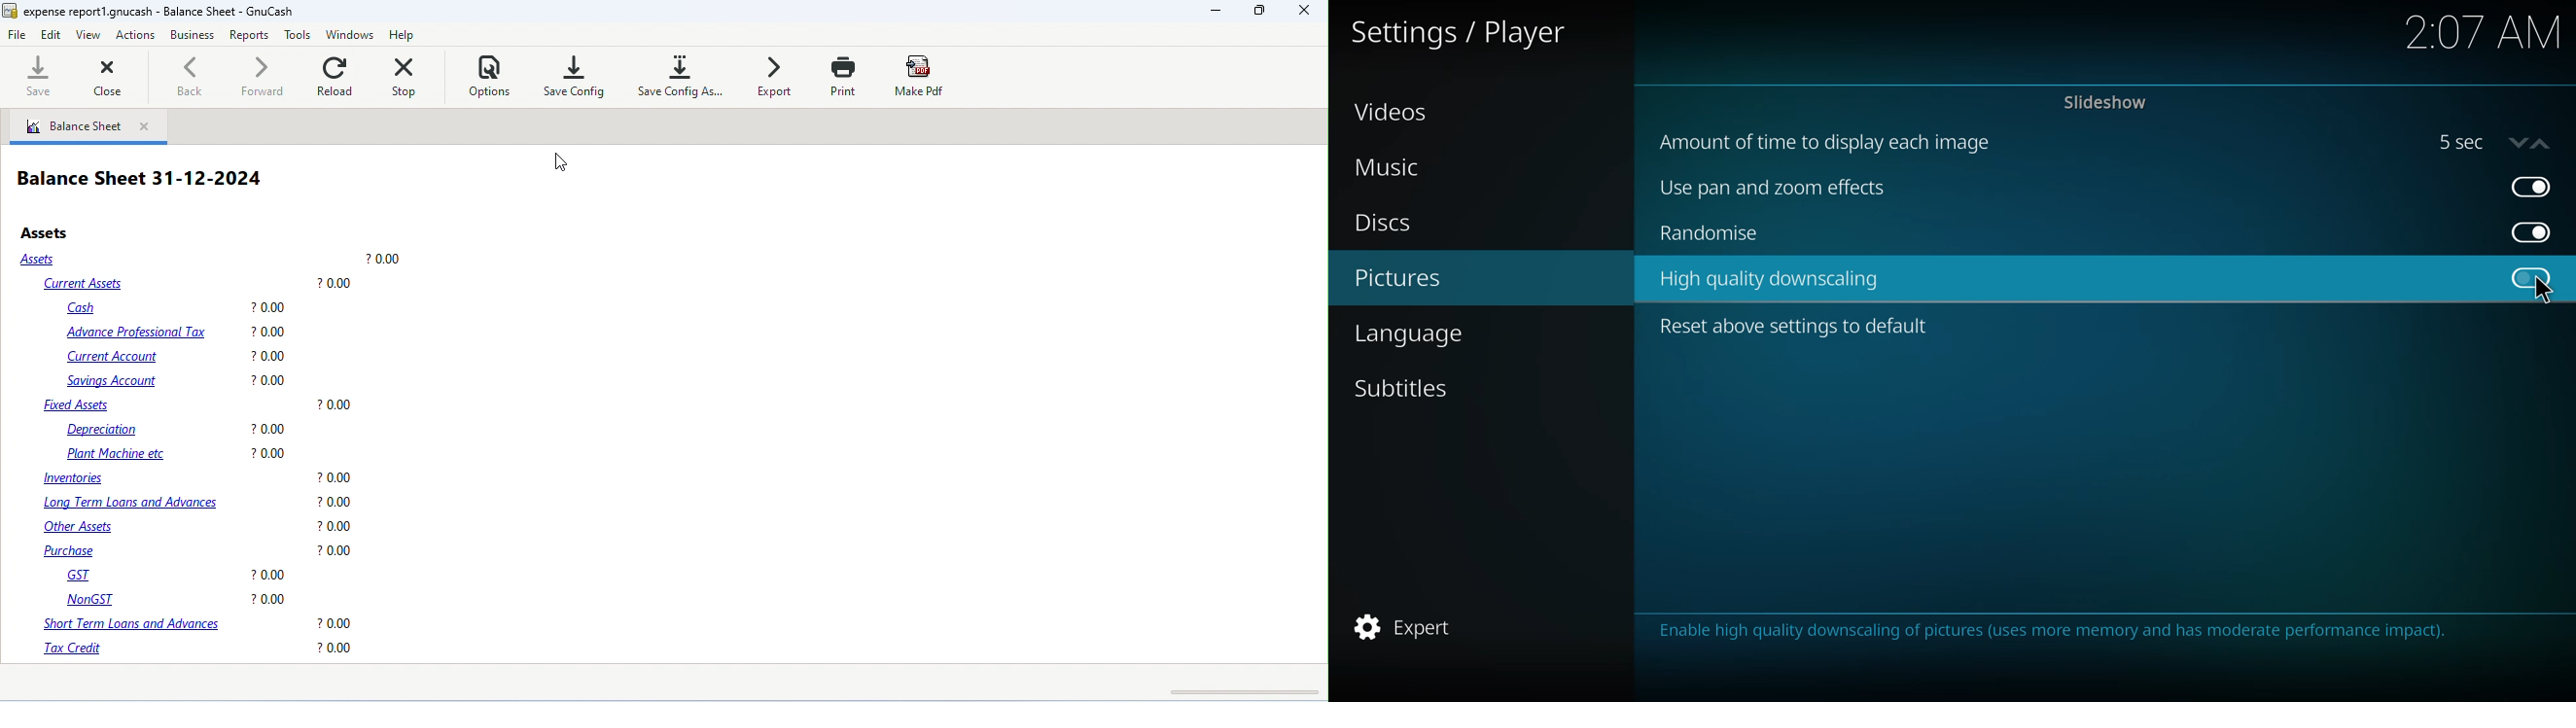 The image size is (2576, 728). What do you see at coordinates (176, 331) in the screenshot?
I see `advance professional tax` at bounding box center [176, 331].